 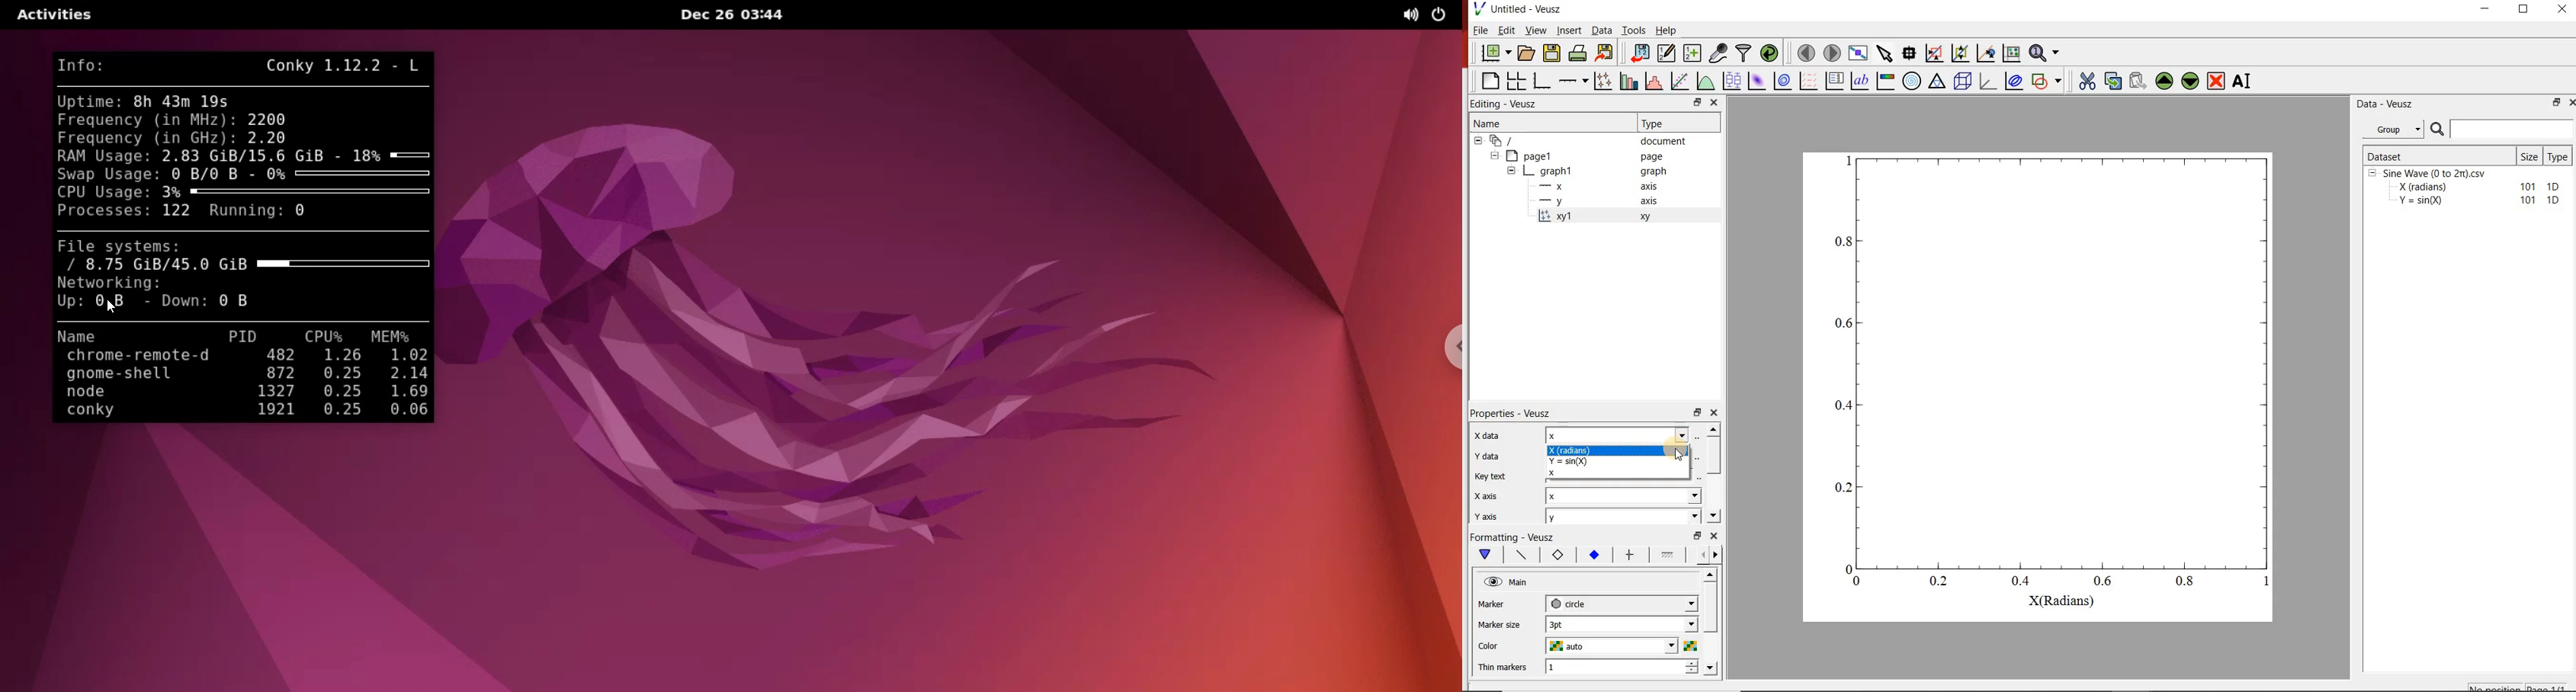 I want to click on Move right, so click(x=1717, y=555).